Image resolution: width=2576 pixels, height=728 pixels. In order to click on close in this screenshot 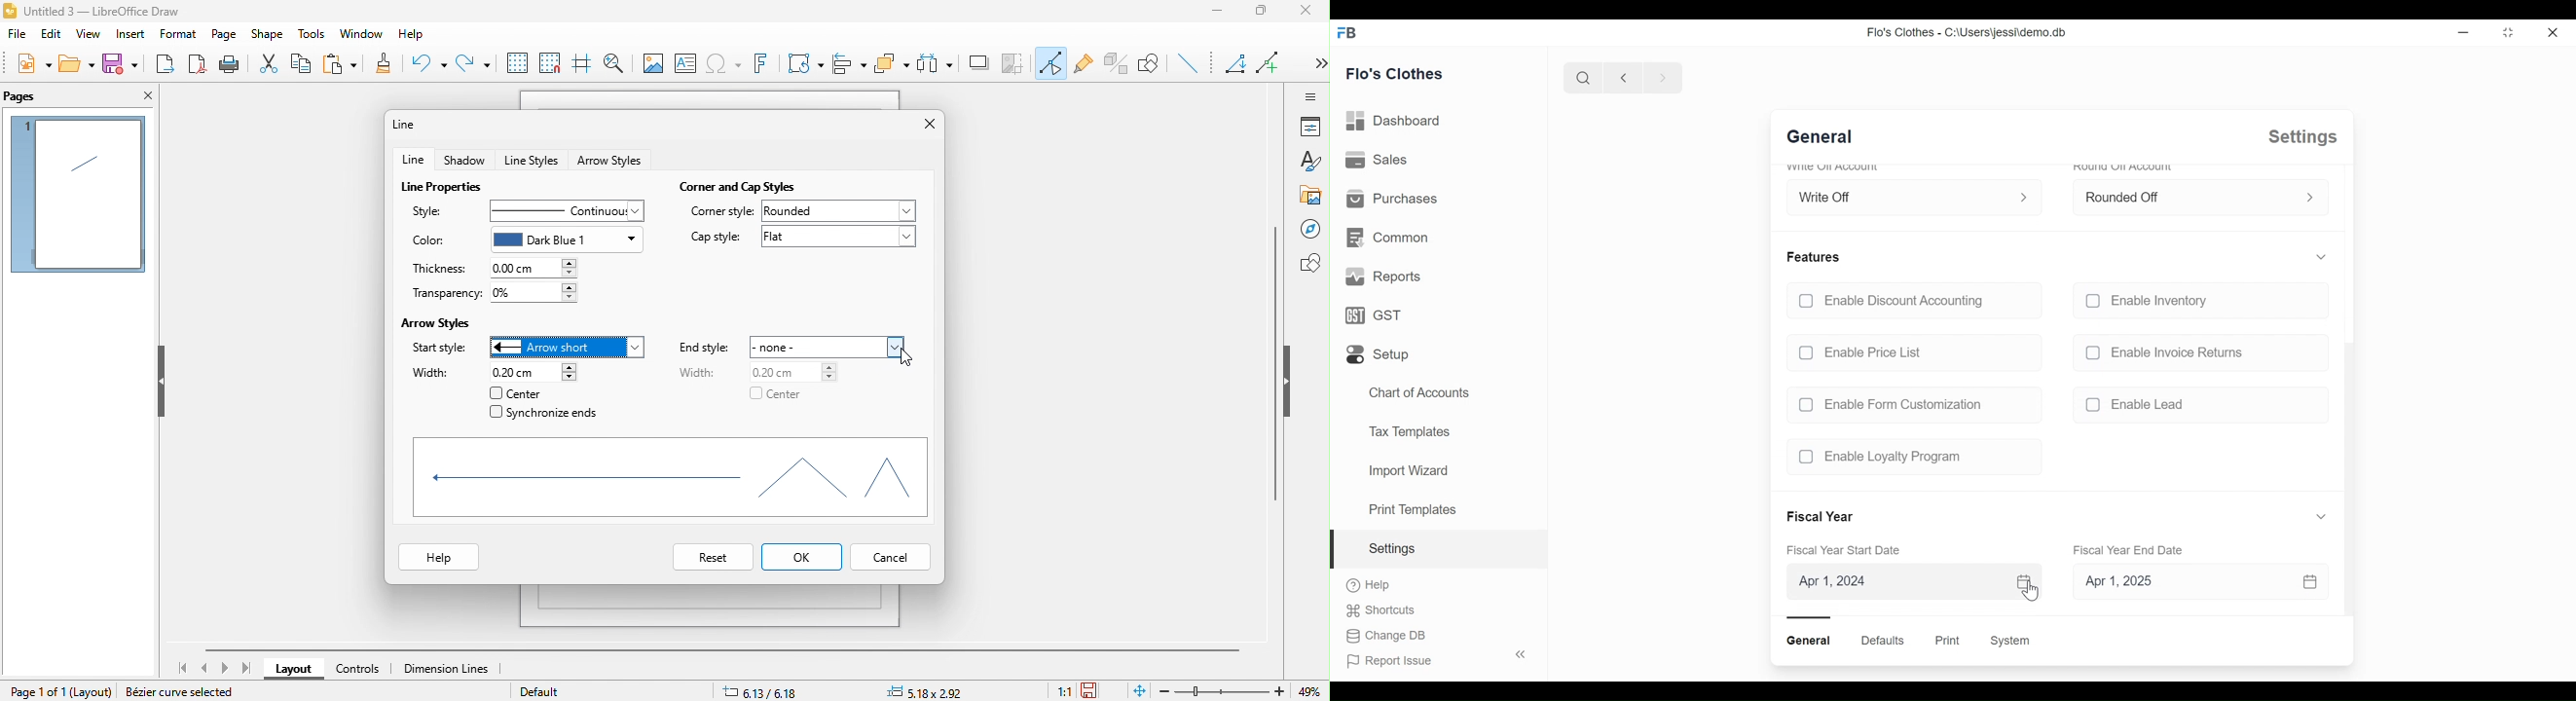, I will do `click(1311, 15)`.